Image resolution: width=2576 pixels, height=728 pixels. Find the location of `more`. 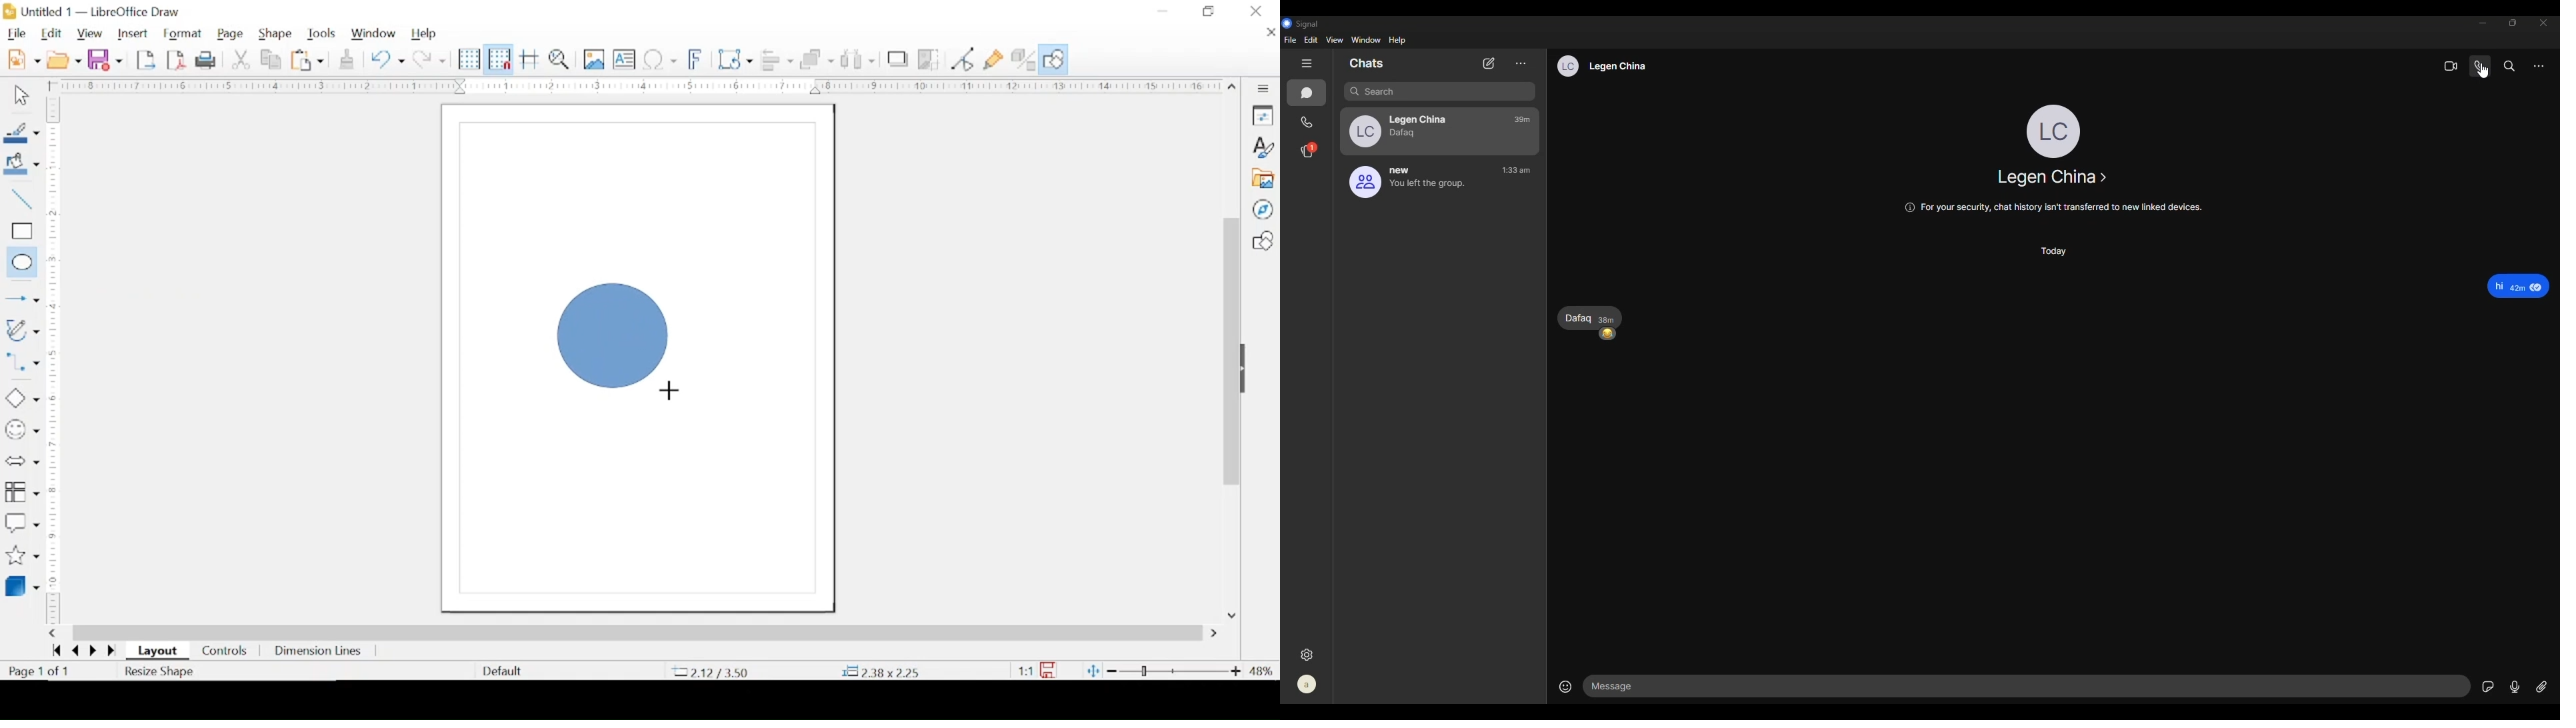

more is located at coordinates (1522, 63).